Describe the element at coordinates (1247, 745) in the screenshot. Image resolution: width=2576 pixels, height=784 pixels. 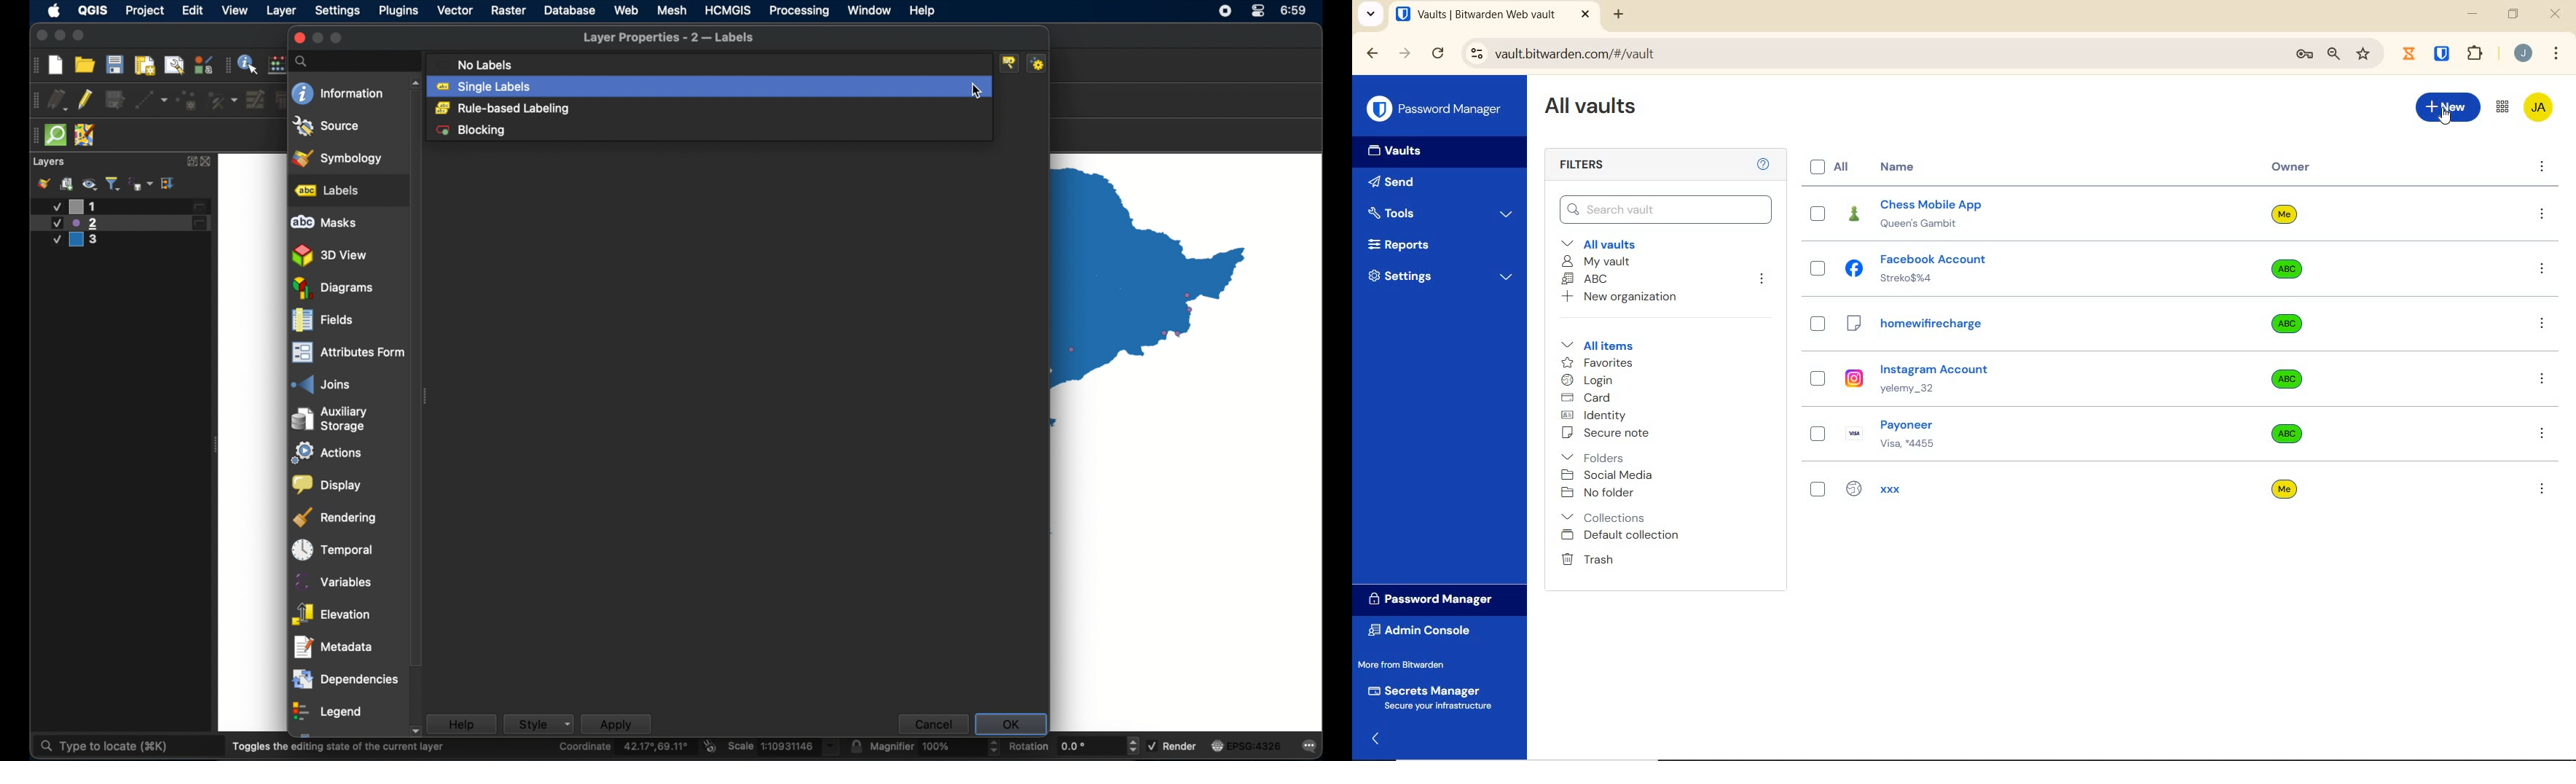
I see `current crs` at that location.